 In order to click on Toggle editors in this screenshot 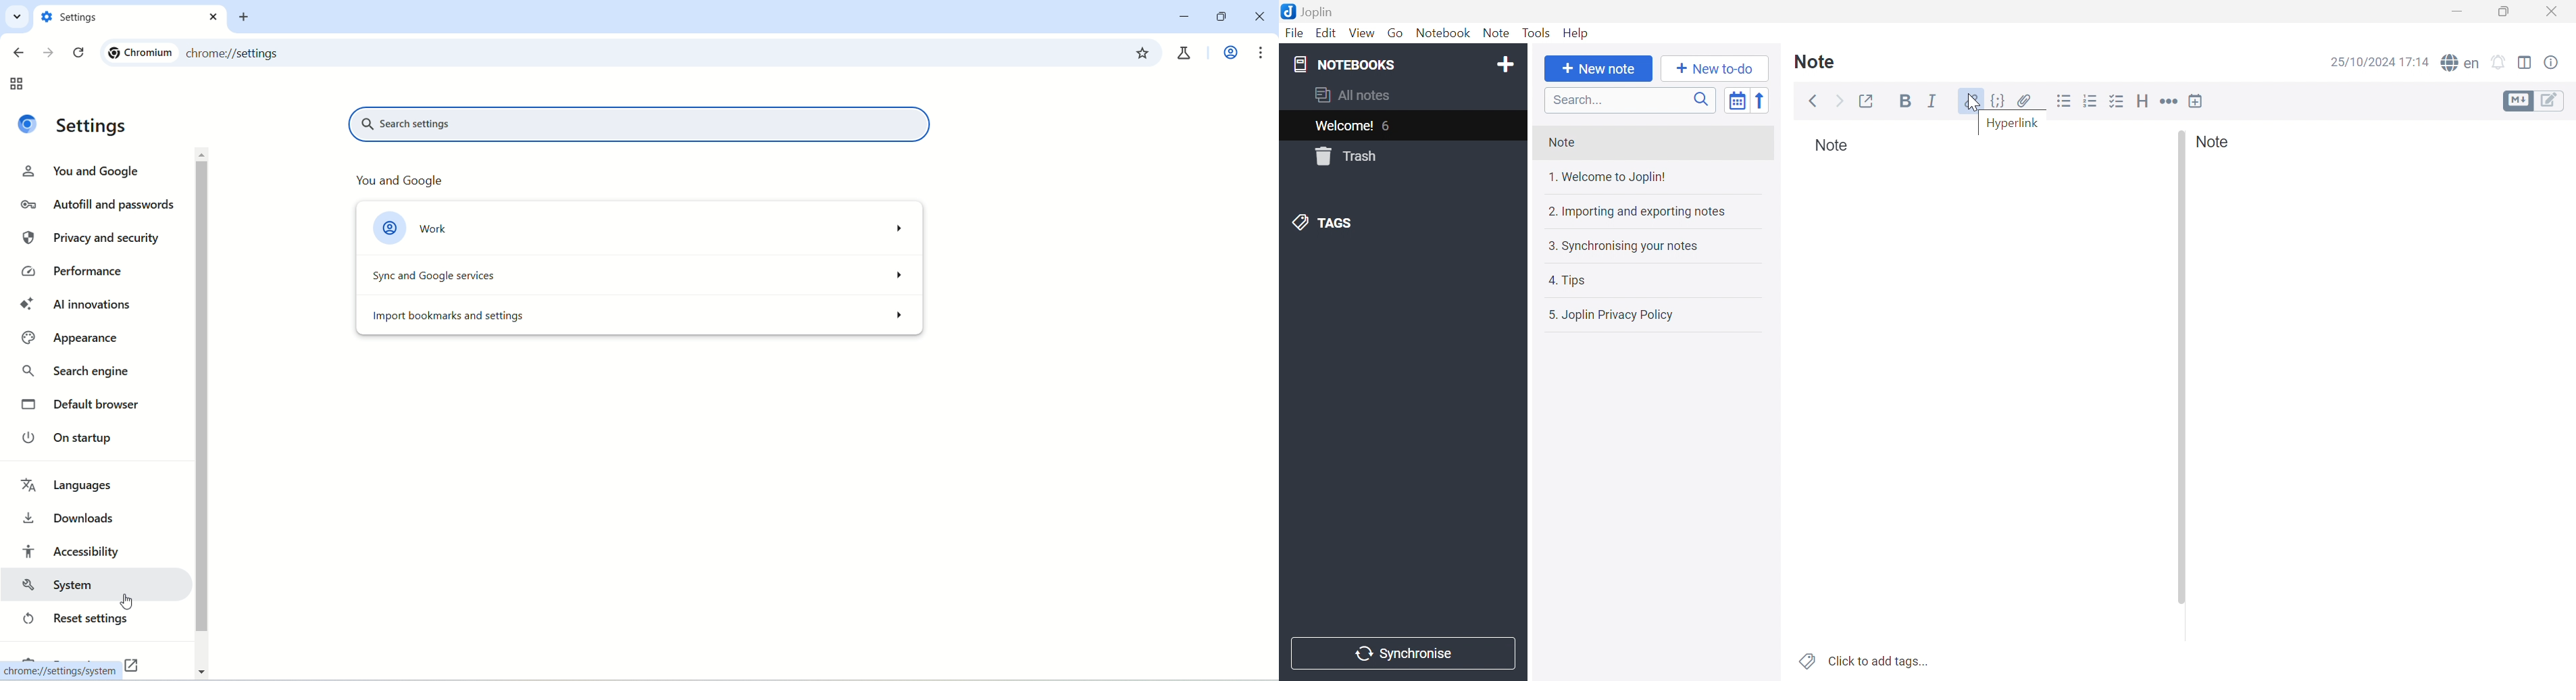, I will do `click(2518, 100)`.